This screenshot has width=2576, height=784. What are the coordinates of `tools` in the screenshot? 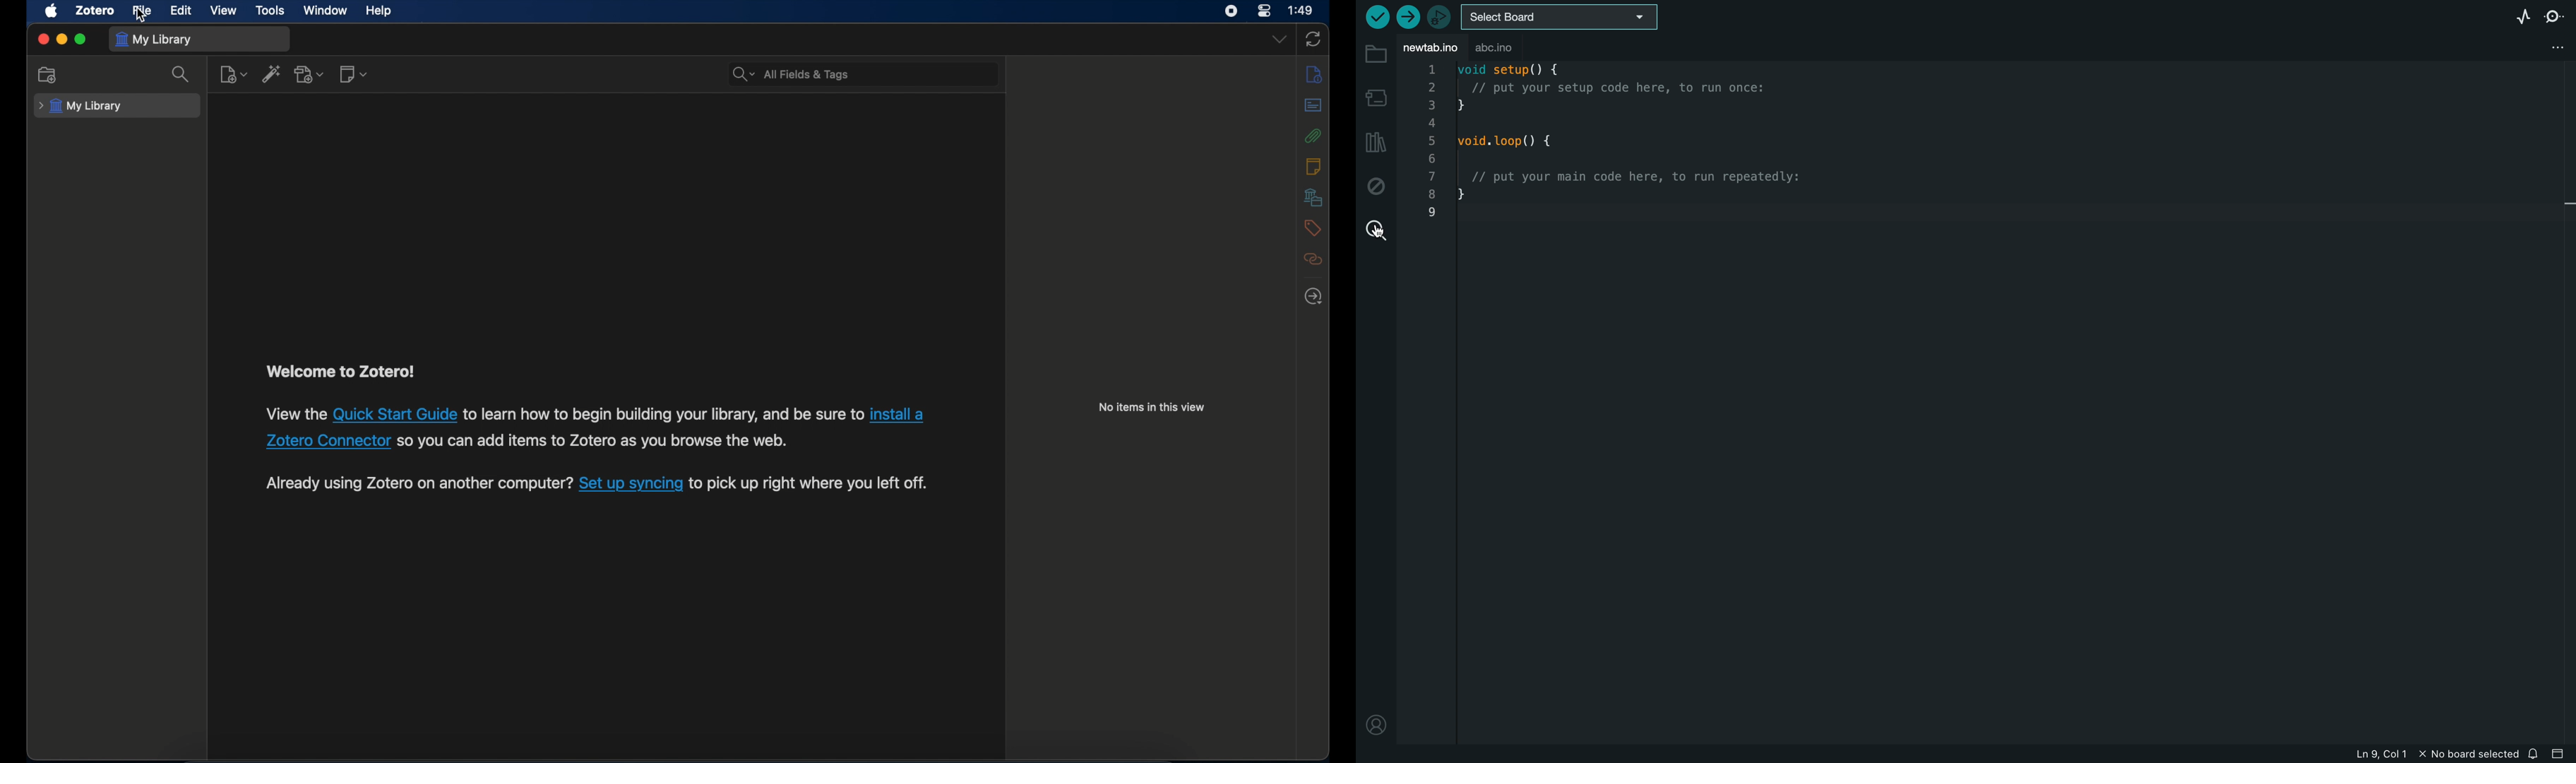 It's located at (271, 11).